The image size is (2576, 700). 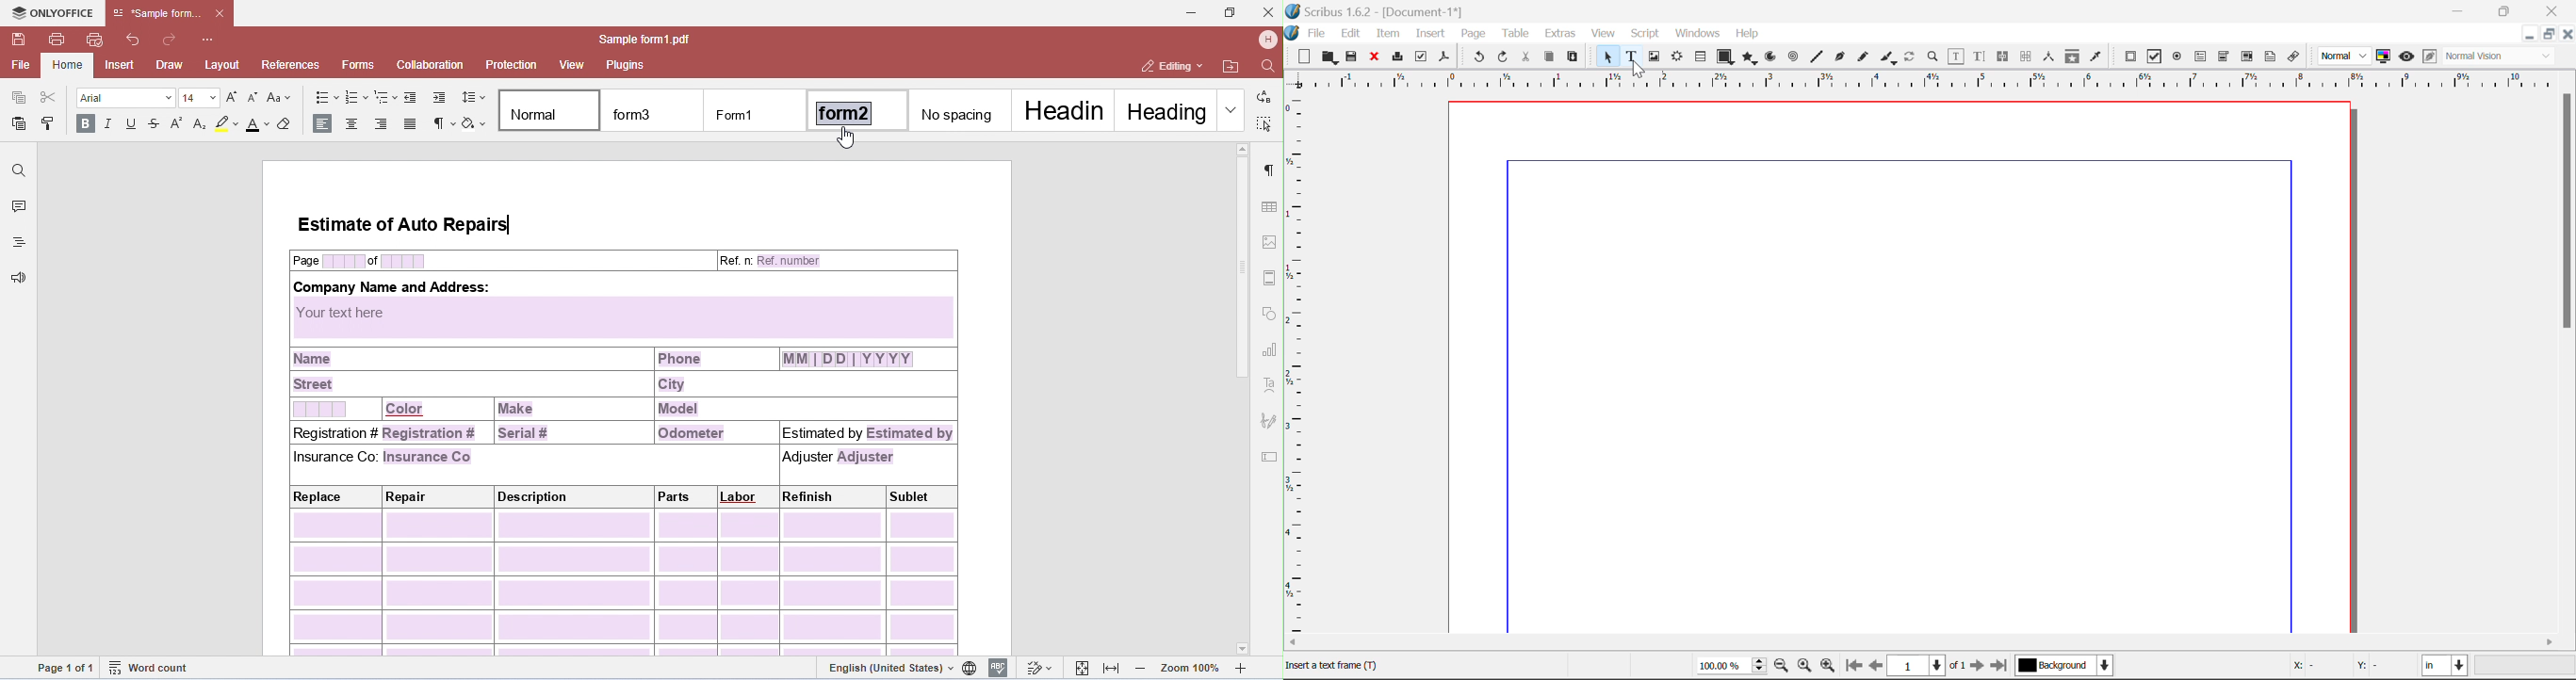 I want to click on Next Page, so click(x=1980, y=668).